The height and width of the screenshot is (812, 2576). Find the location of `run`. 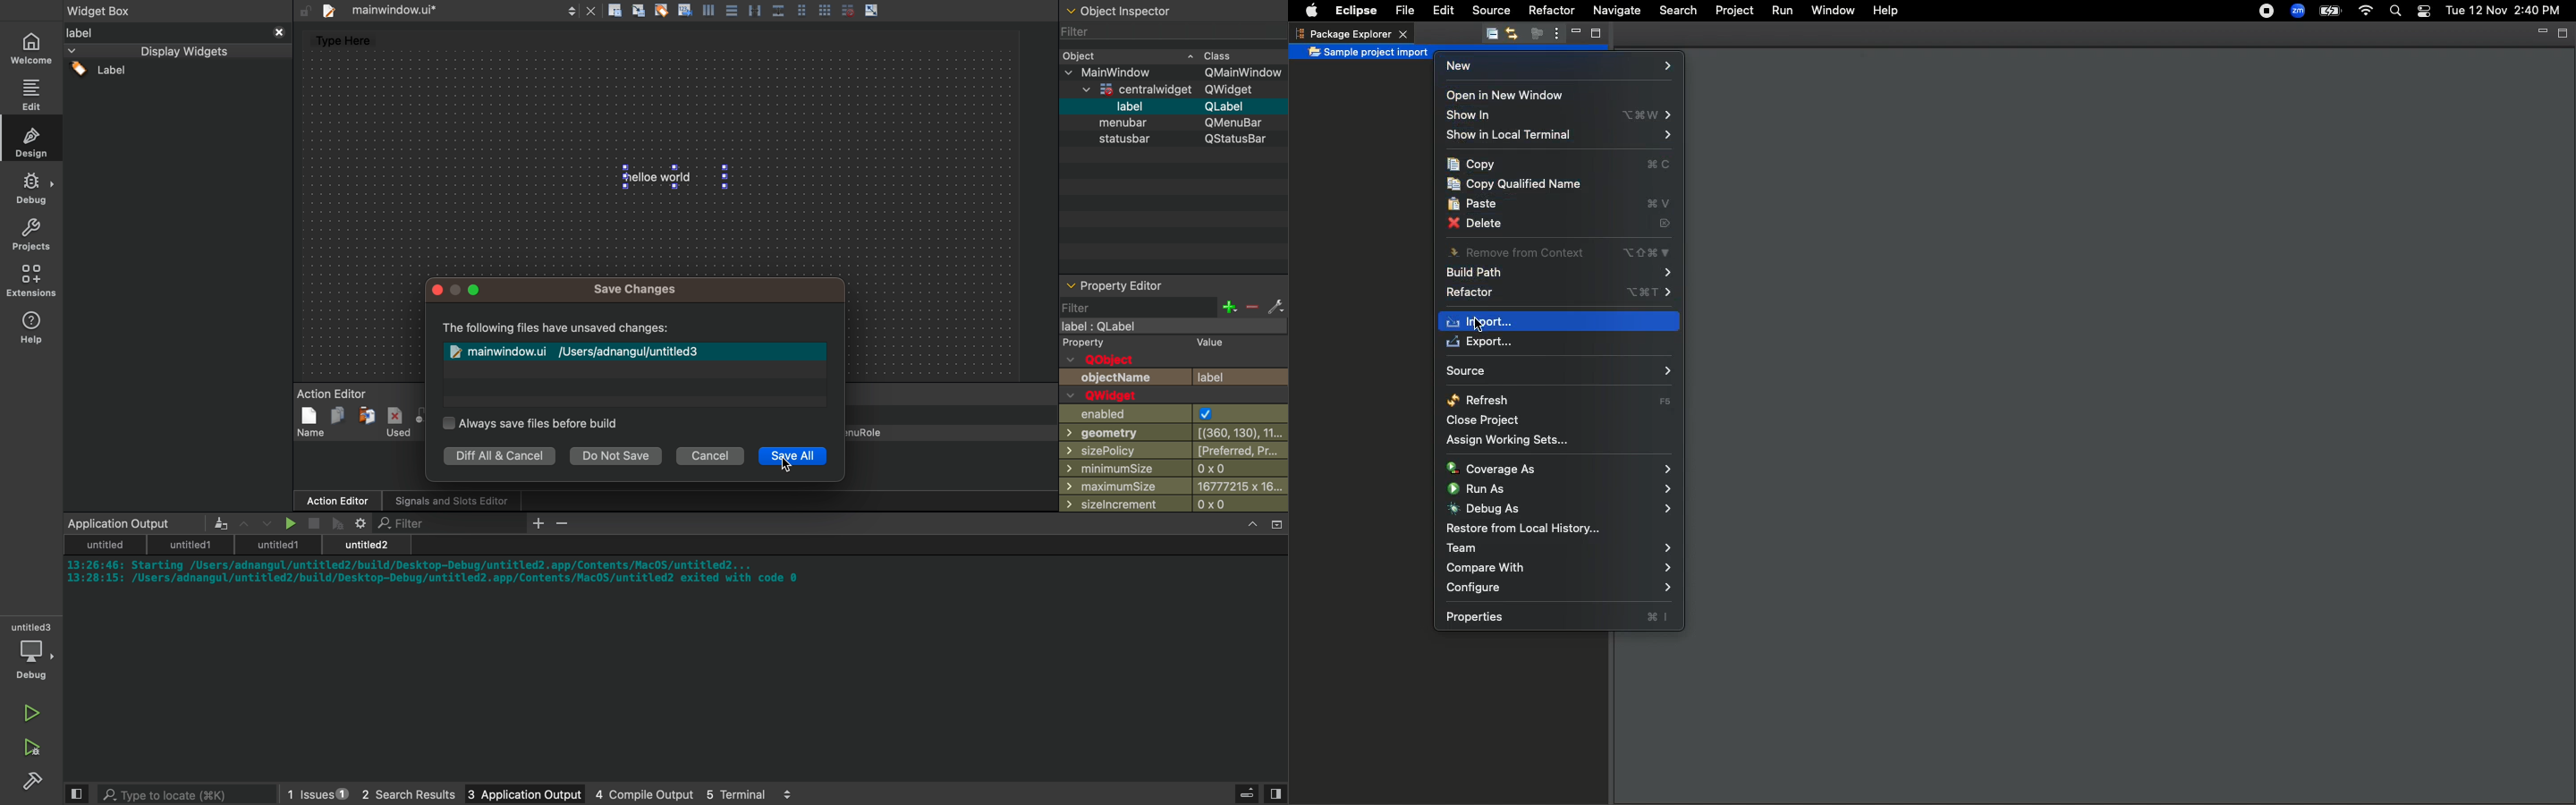

run is located at coordinates (32, 708).